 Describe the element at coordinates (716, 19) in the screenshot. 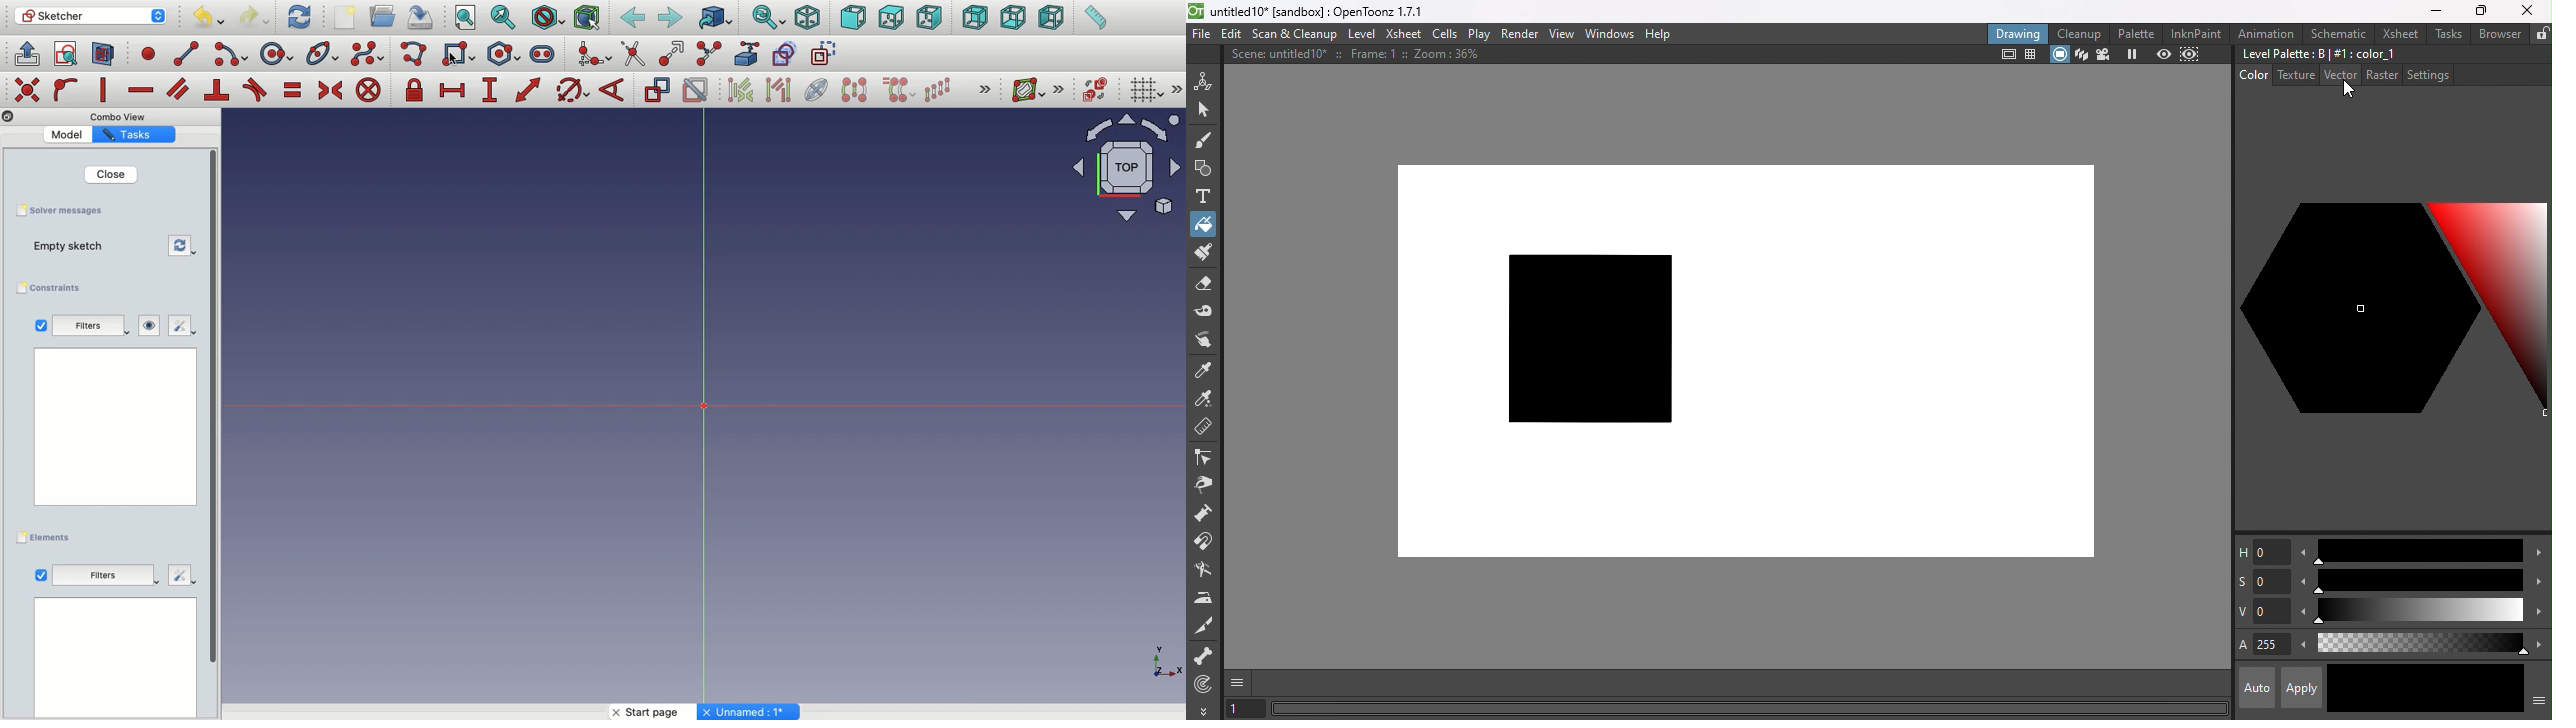

I see `Go to linked object` at that location.